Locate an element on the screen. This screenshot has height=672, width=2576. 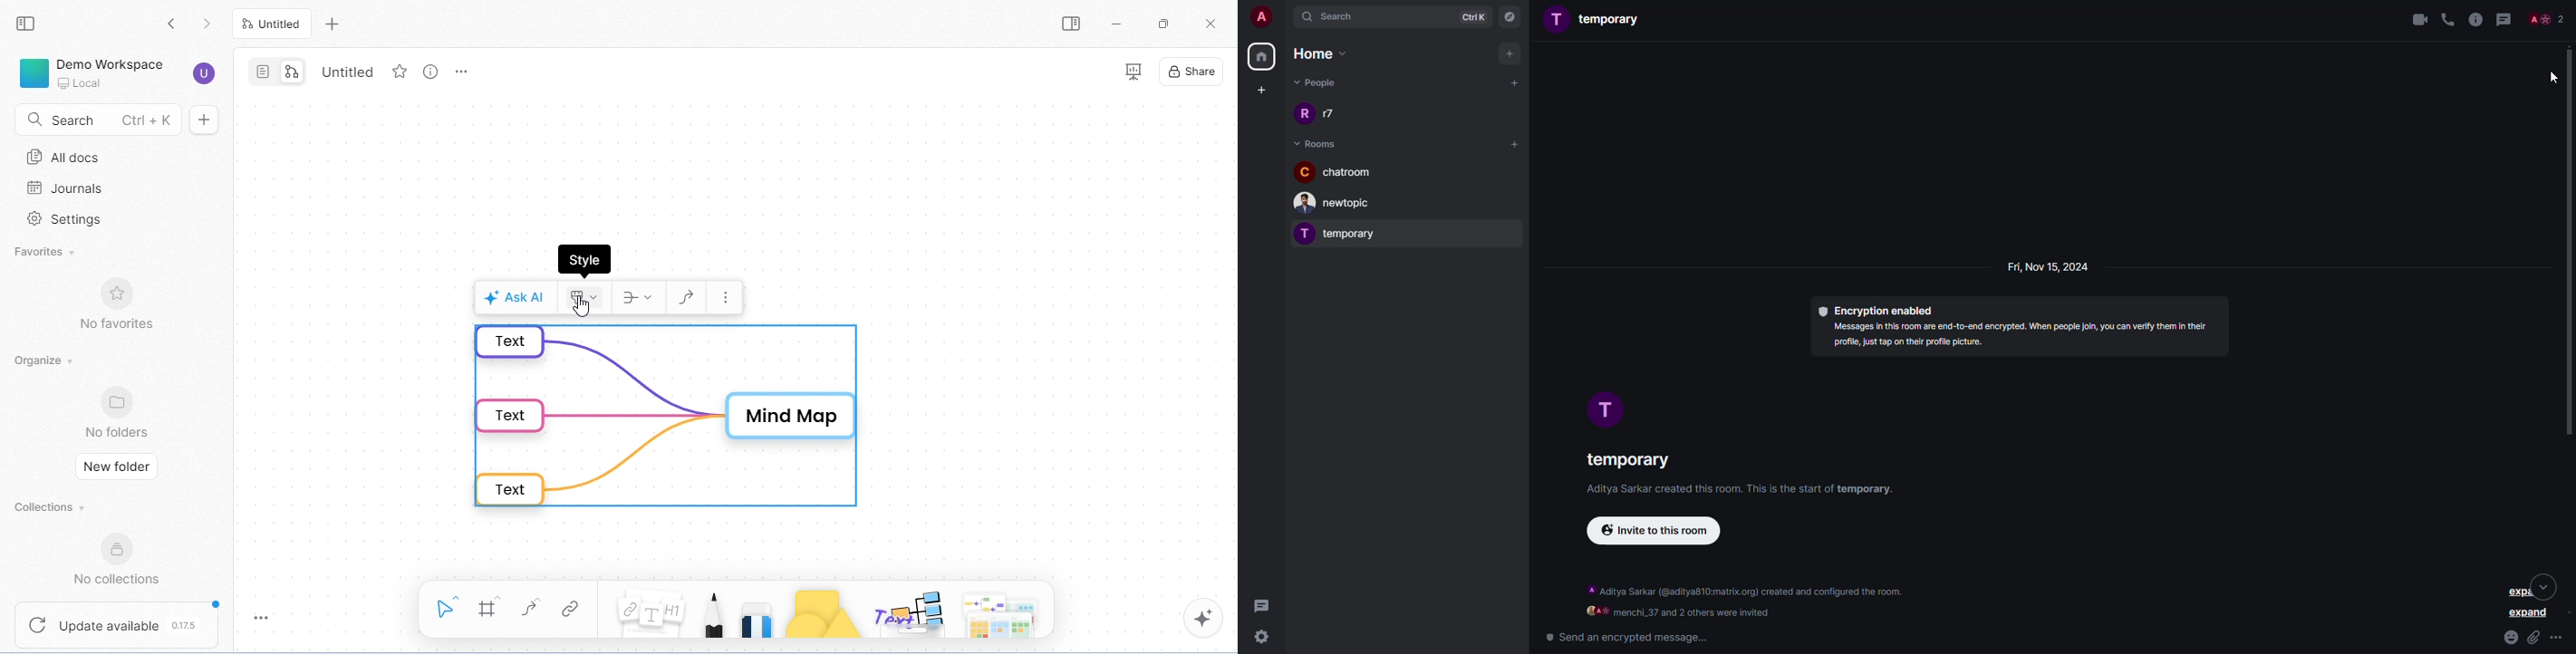
open side bar is located at coordinates (1073, 24).